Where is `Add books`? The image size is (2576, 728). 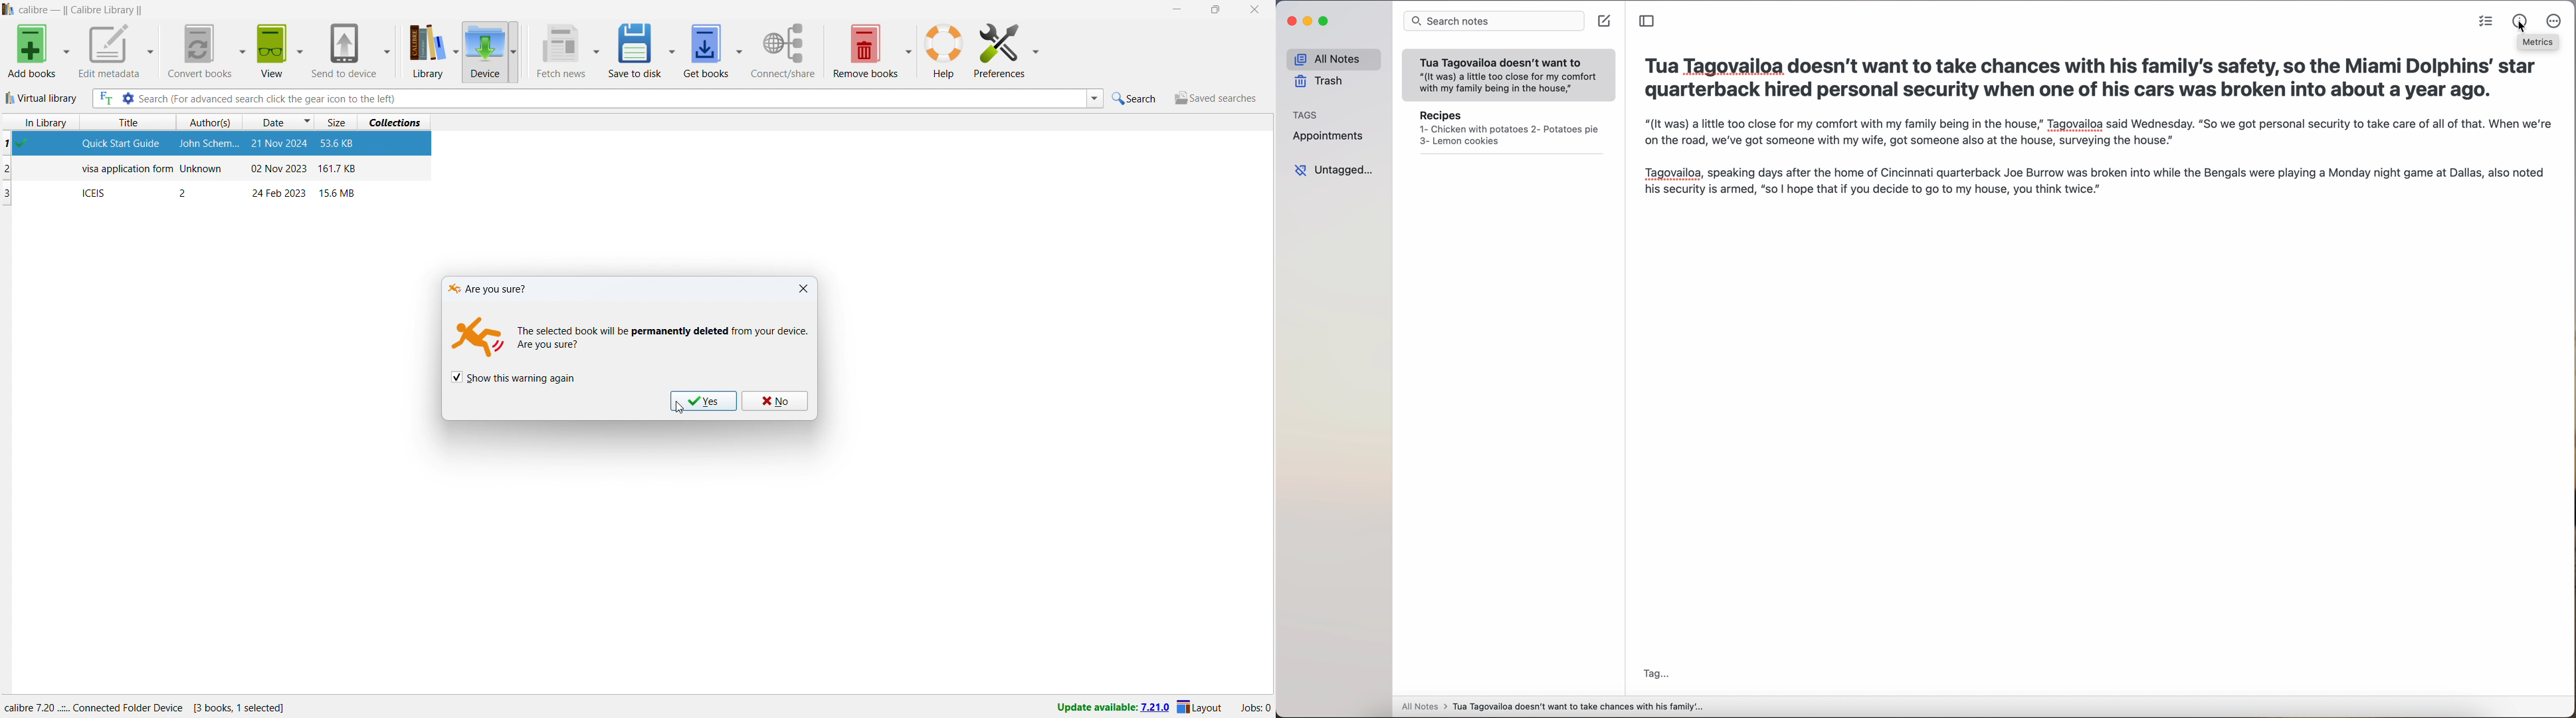 Add books is located at coordinates (31, 52).